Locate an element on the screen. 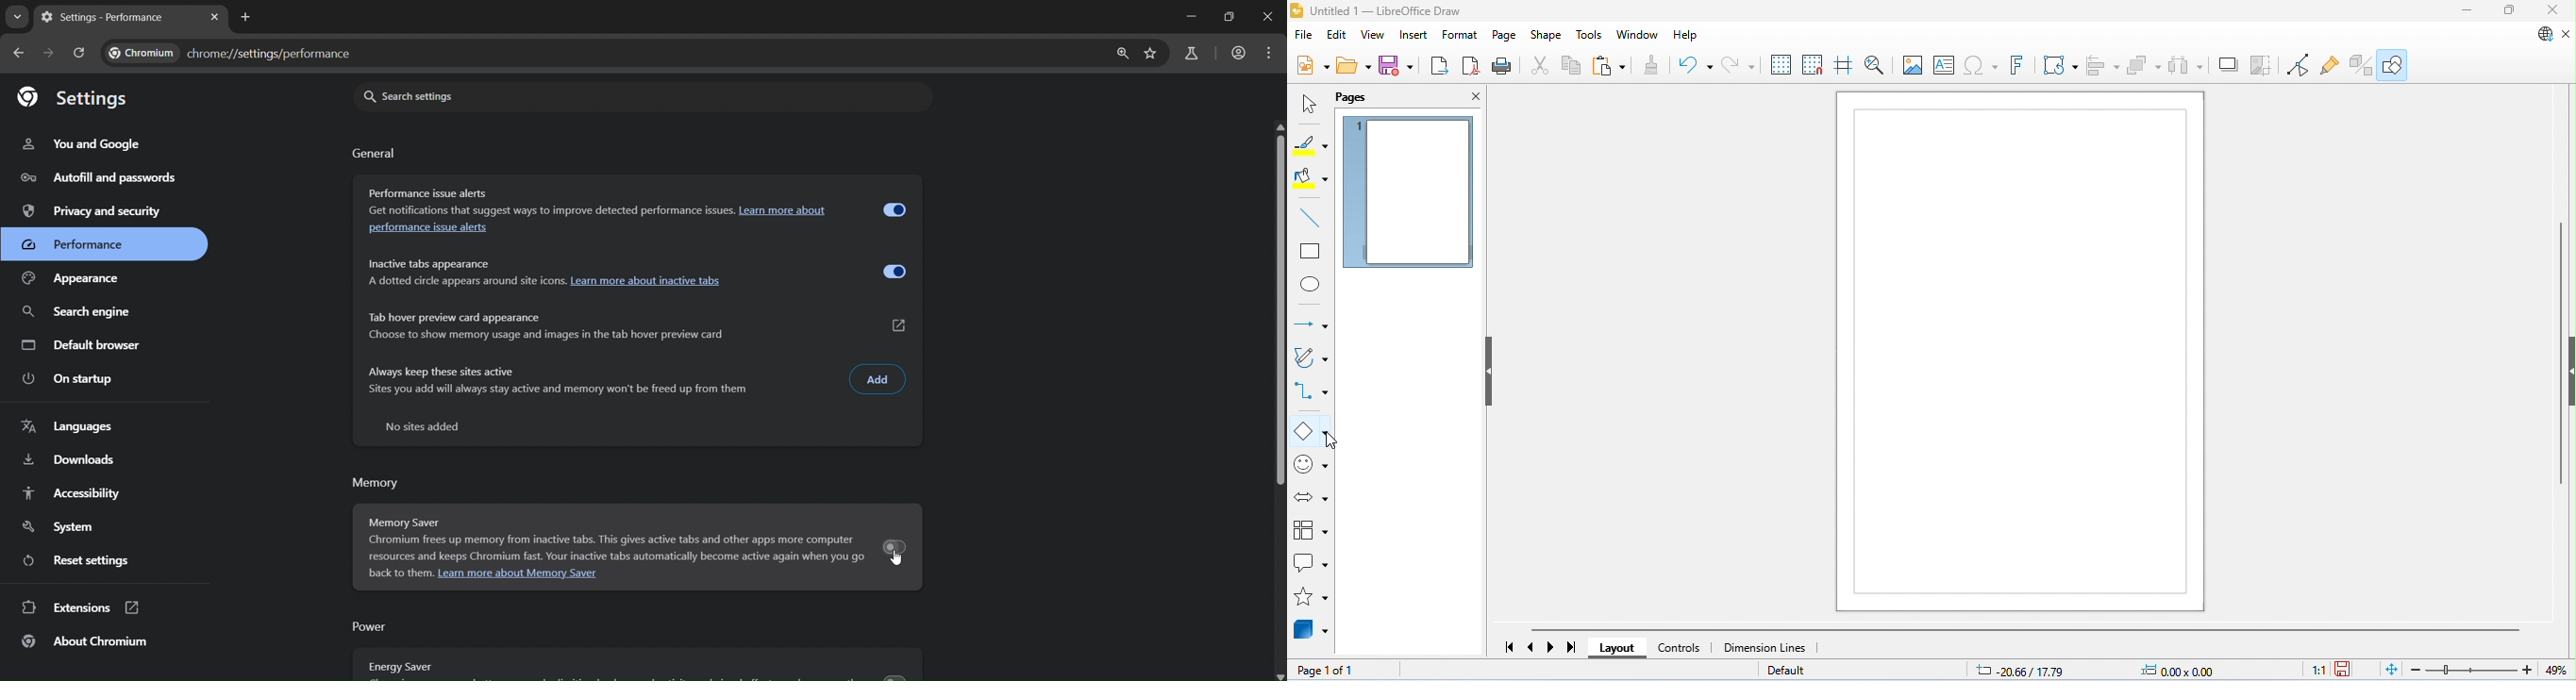 This screenshot has height=700, width=2576. it page to current window is located at coordinates (2392, 669).